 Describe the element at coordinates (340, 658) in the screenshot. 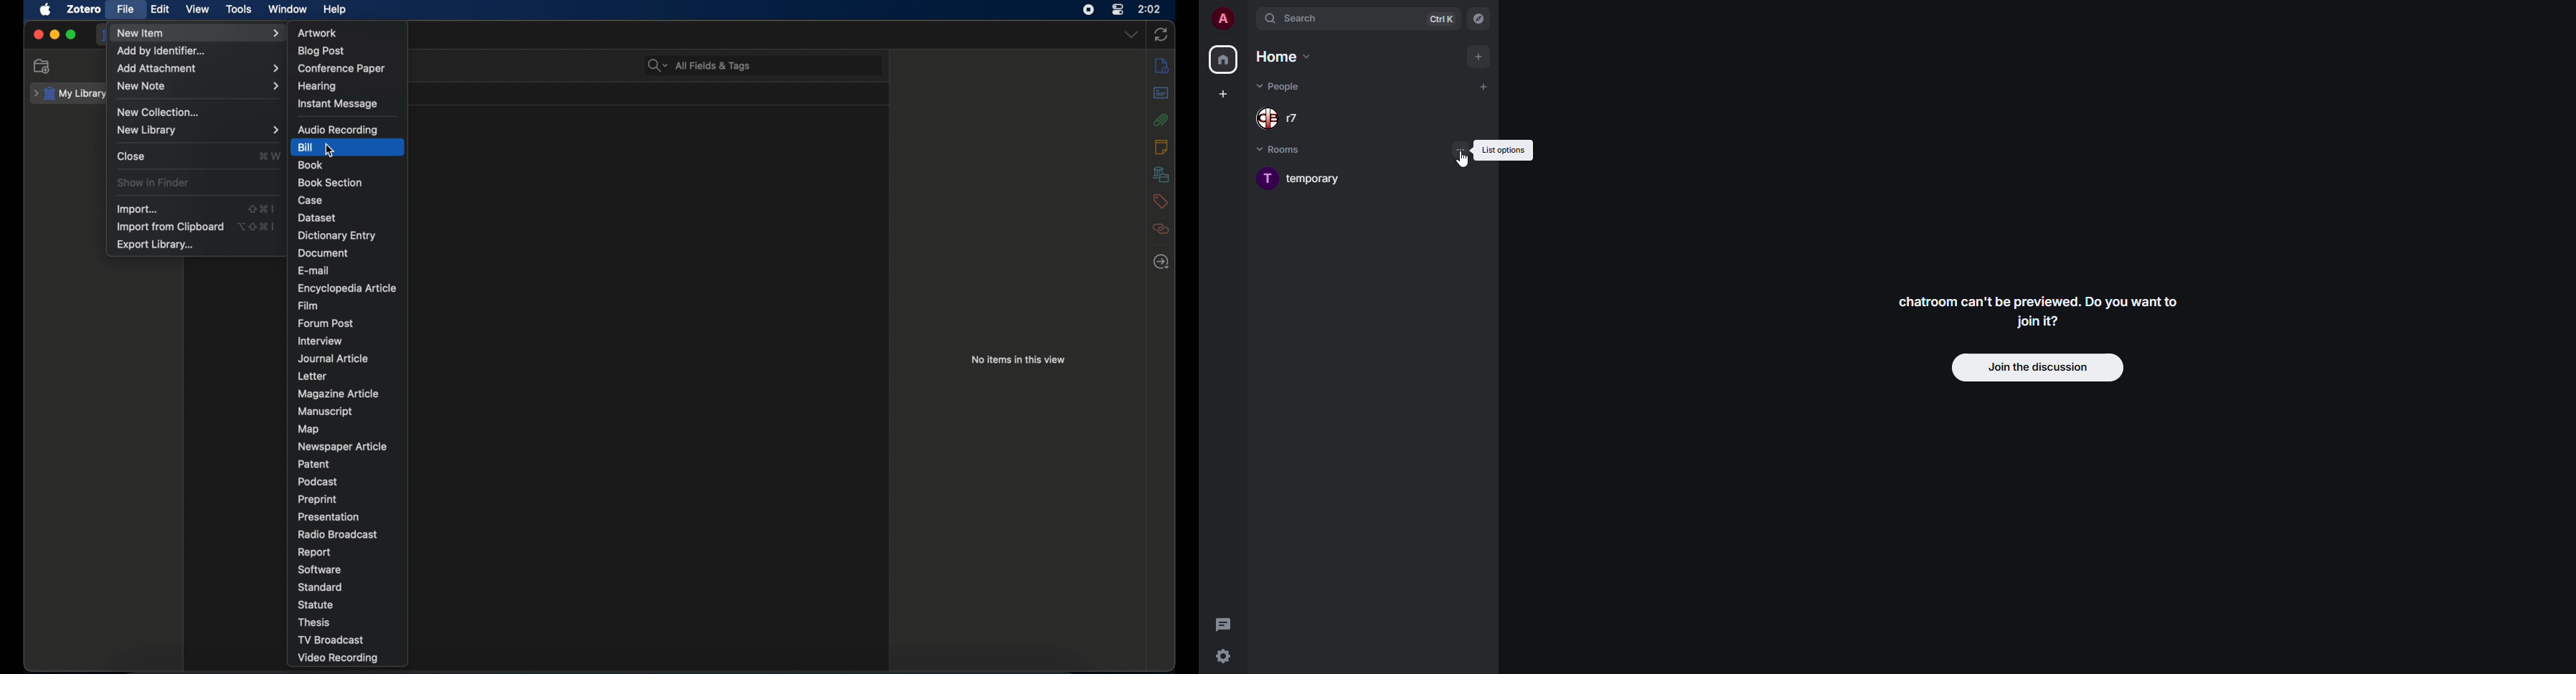

I see `video recording` at that location.